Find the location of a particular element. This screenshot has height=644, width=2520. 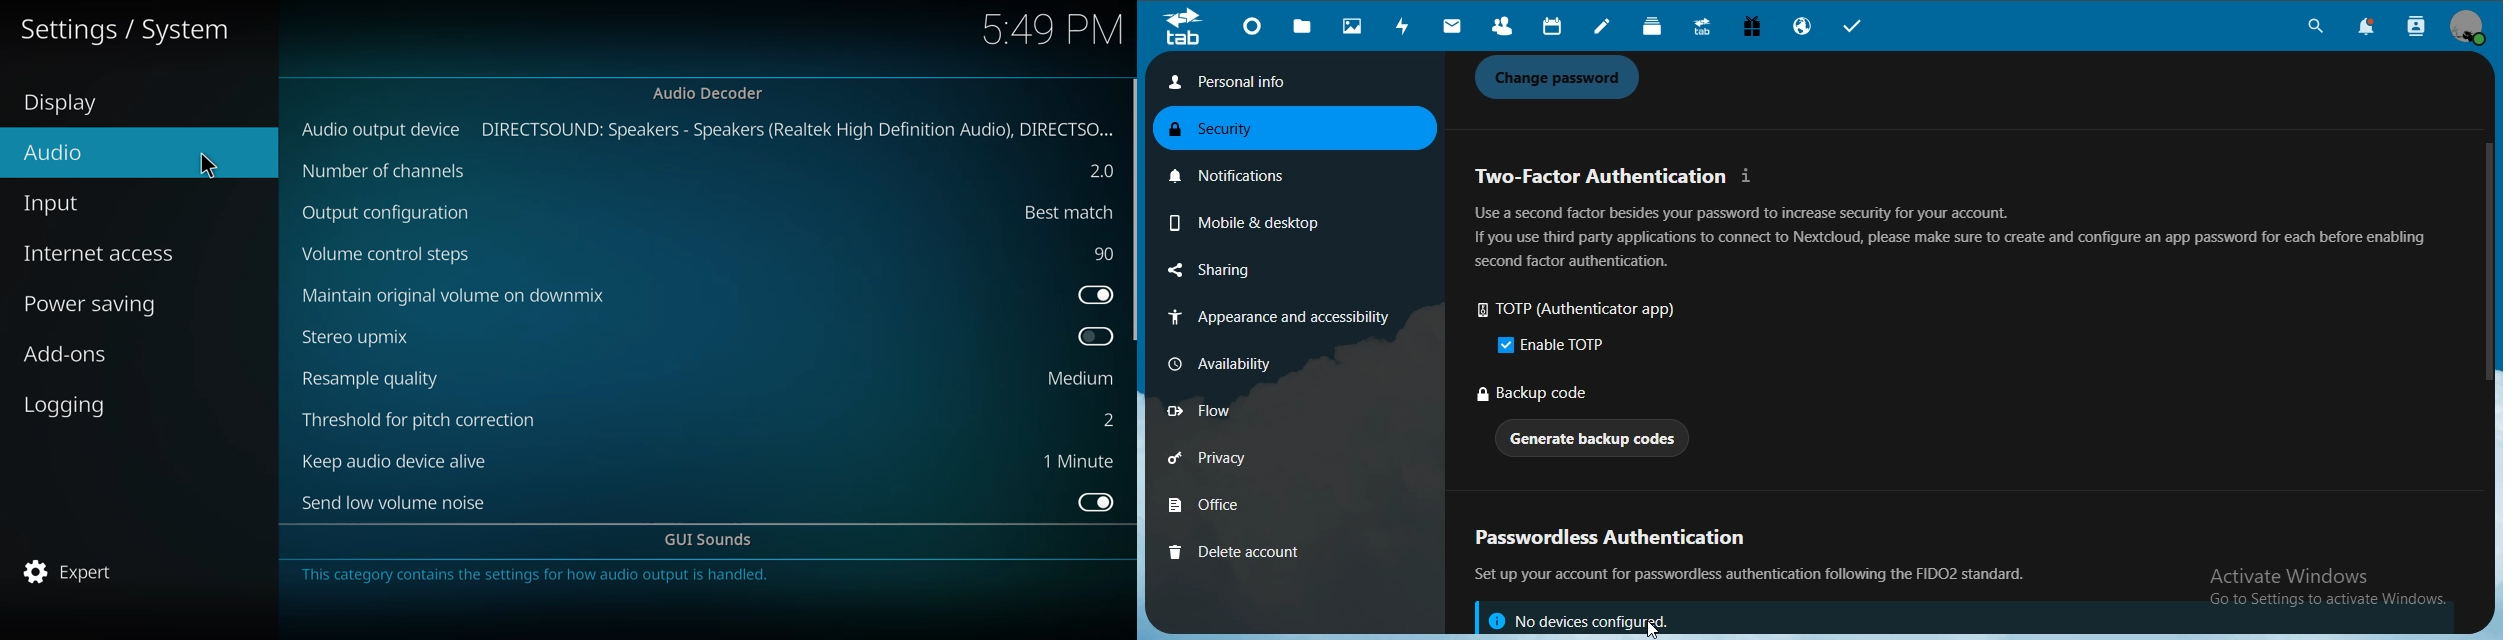

delete account is located at coordinates (1235, 551).